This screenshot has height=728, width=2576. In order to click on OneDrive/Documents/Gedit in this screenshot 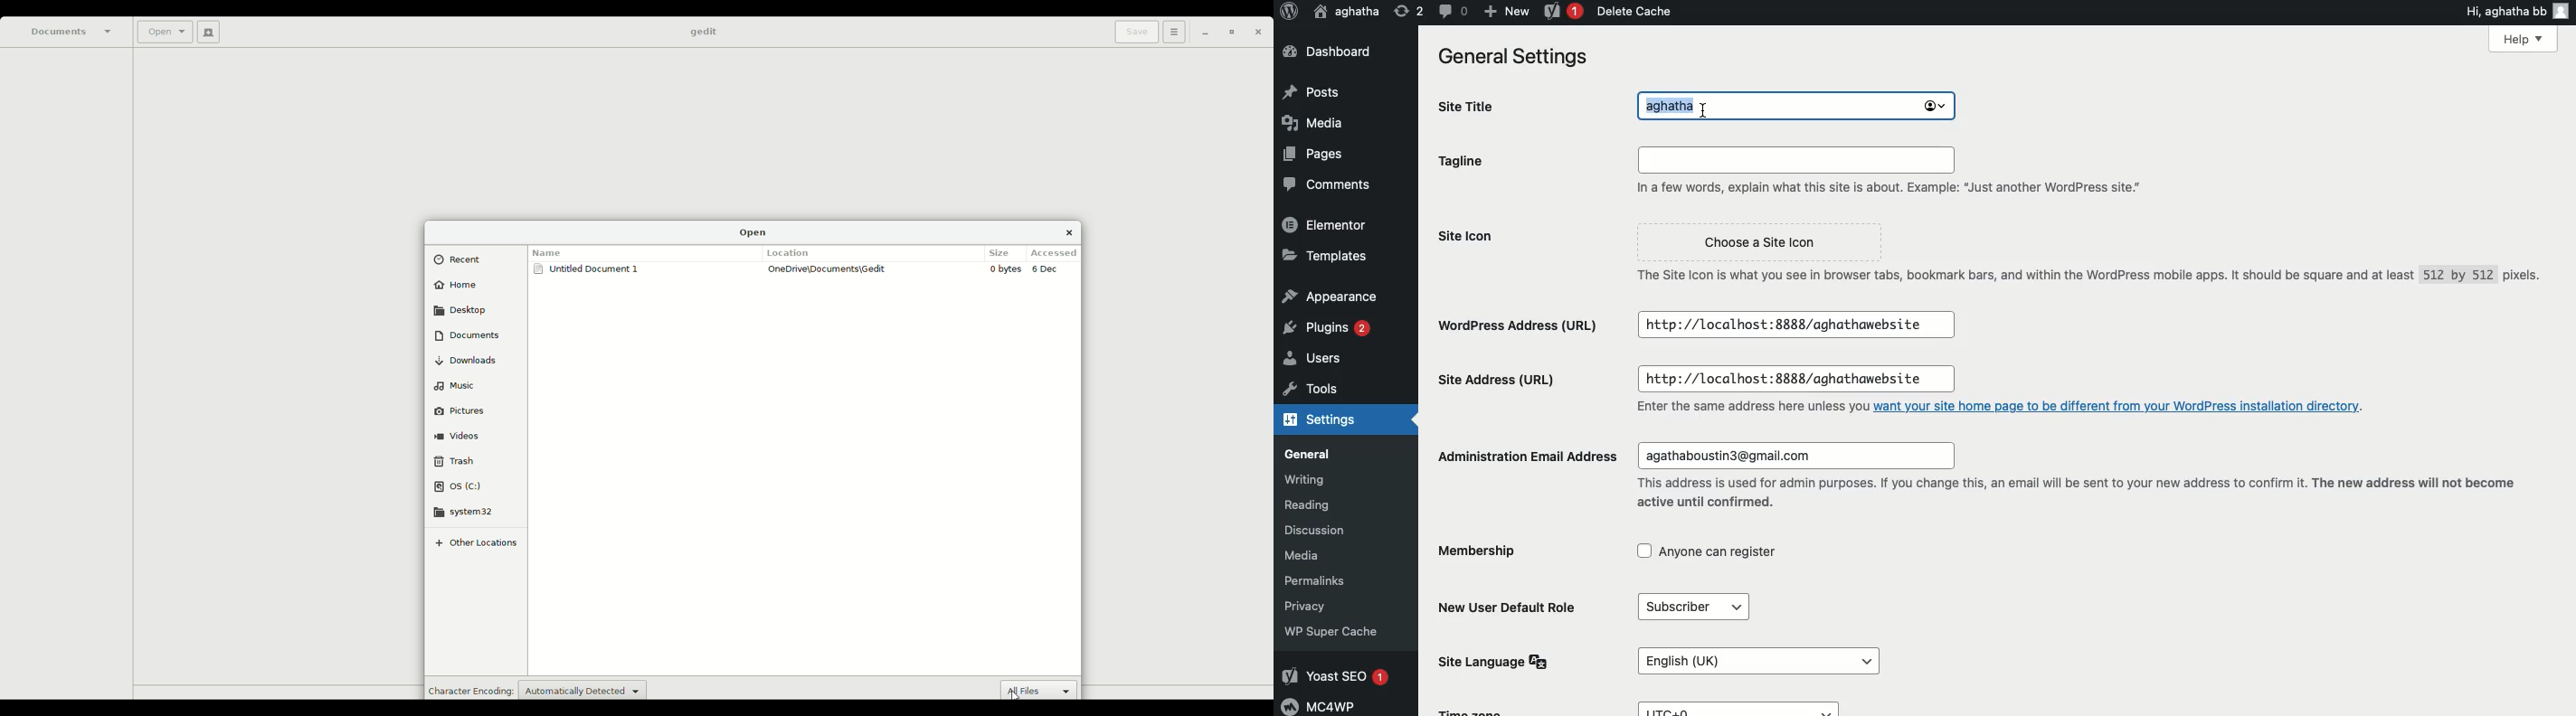, I will do `click(830, 269)`.